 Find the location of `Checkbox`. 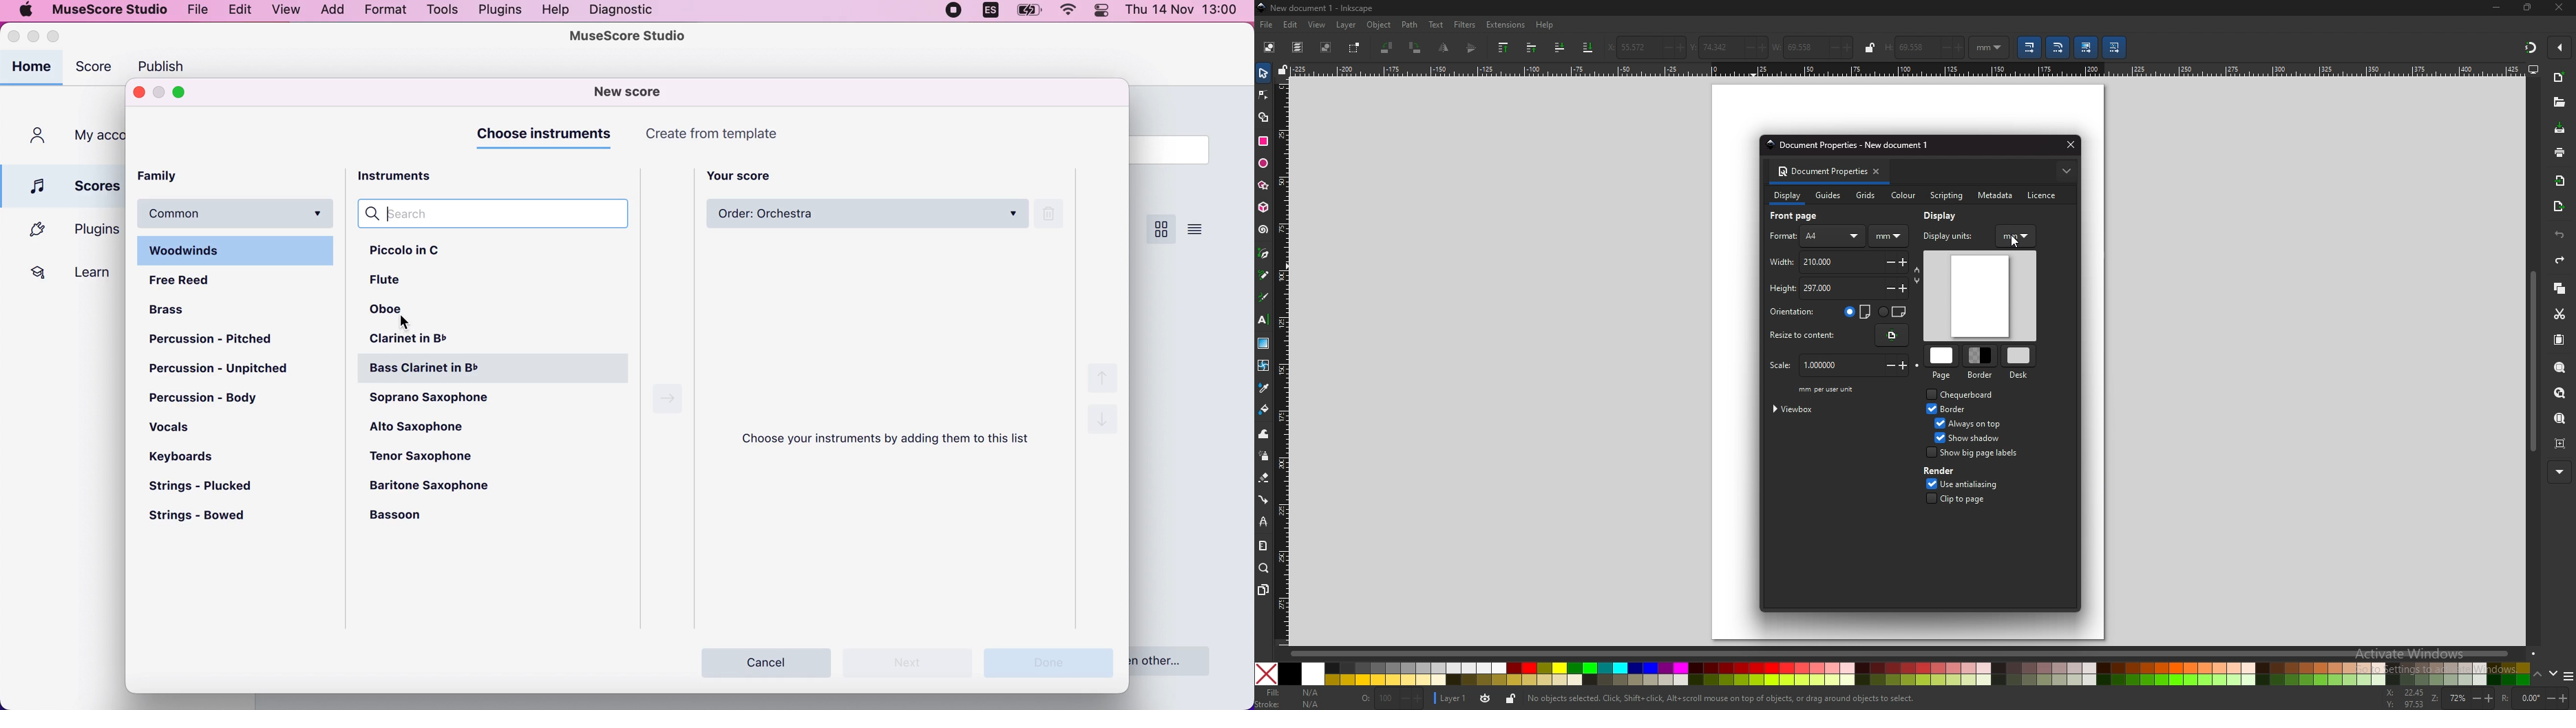

Checkbox is located at coordinates (1928, 498).